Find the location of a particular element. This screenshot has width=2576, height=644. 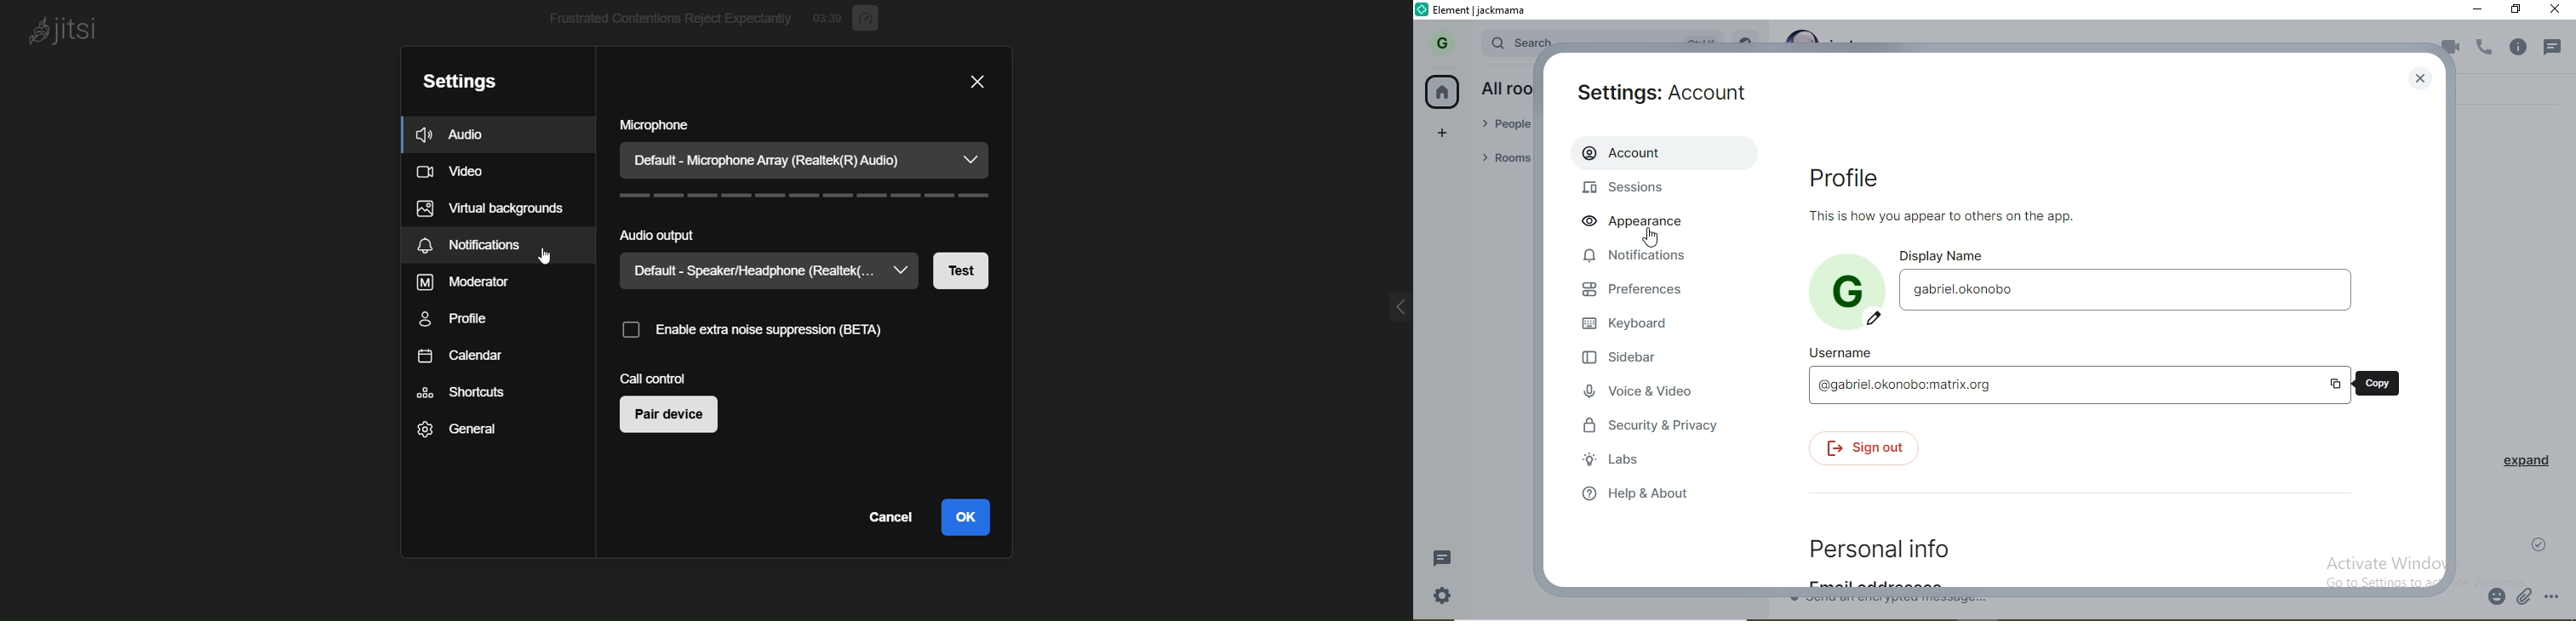

security & privacy is located at coordinates (1657, 422).